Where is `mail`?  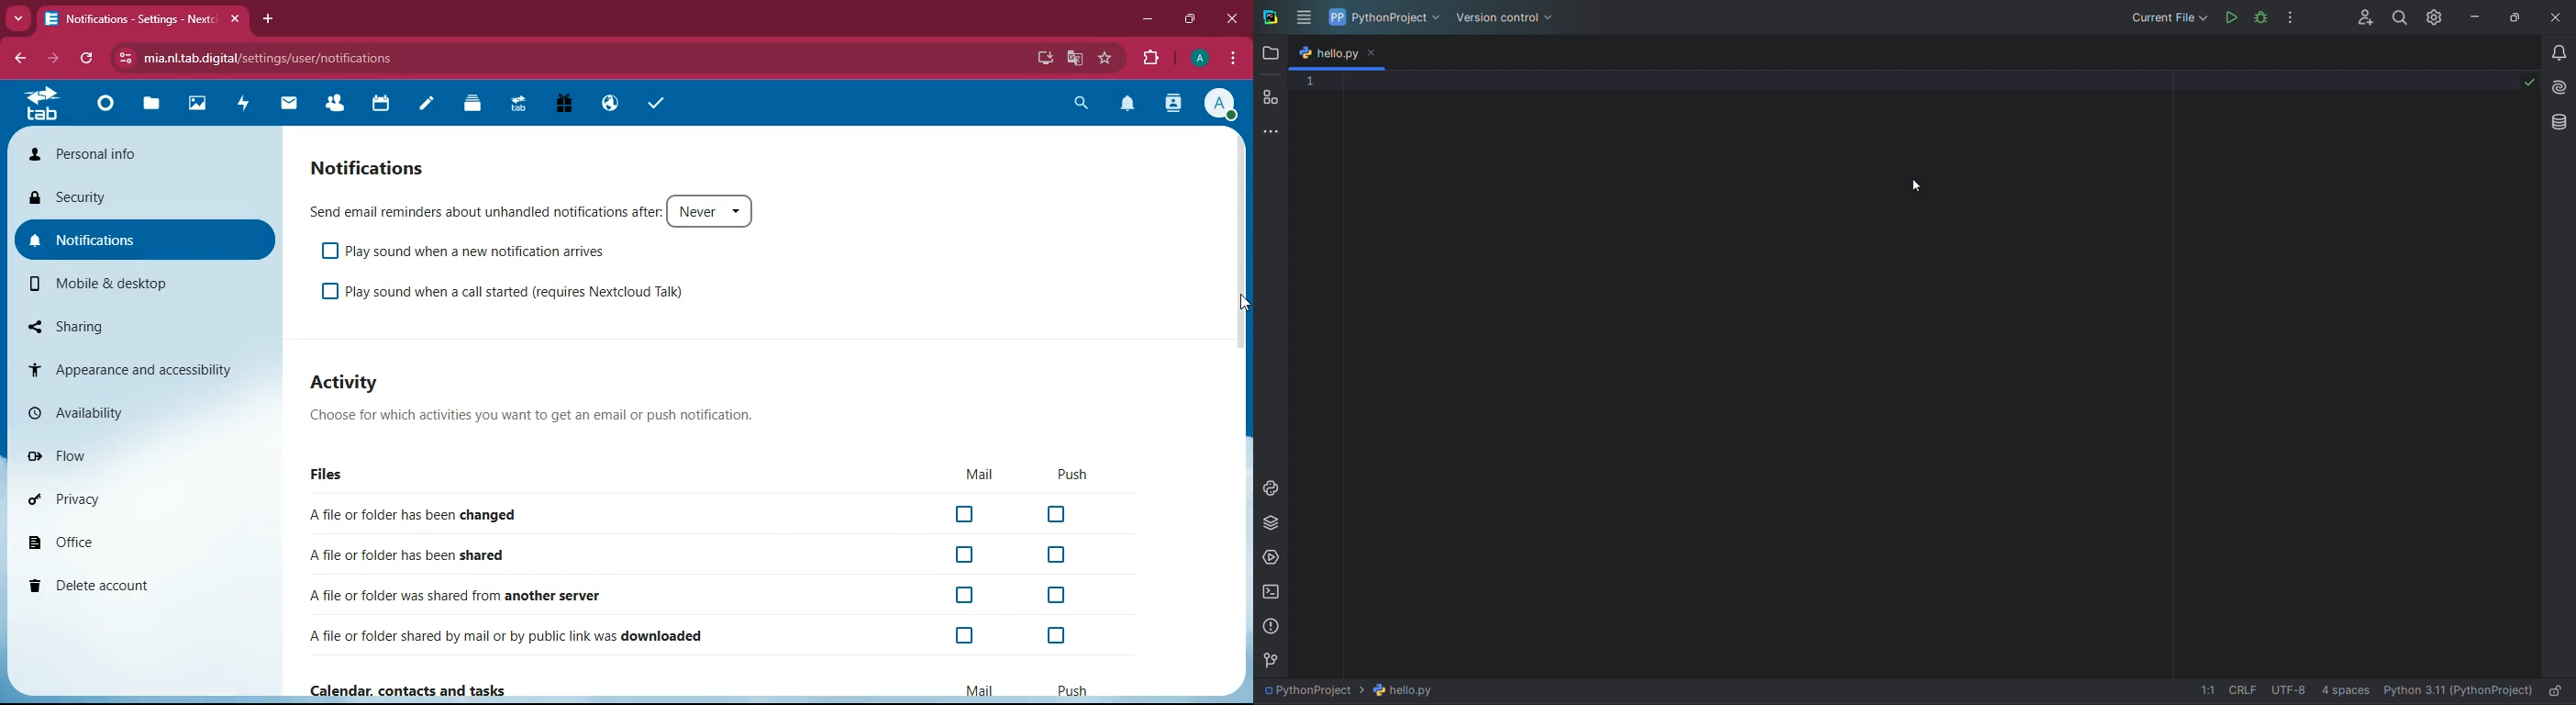
mail is located at coordinates (289, 103).